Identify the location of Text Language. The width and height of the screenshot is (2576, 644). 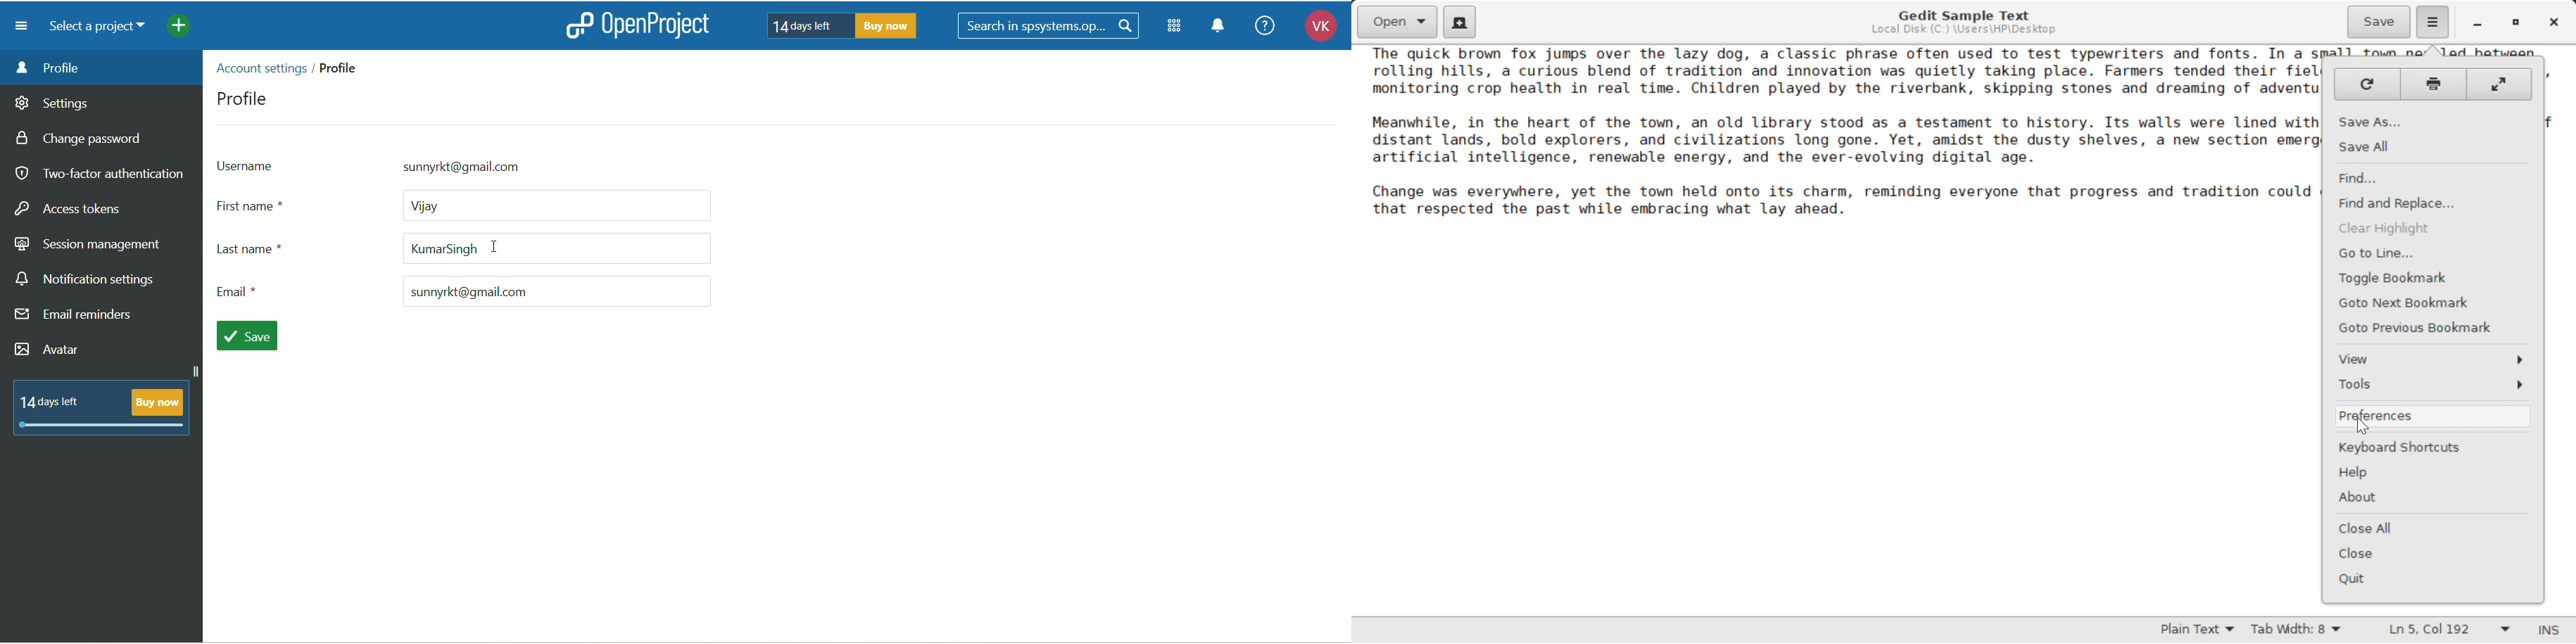
(2197, 632).